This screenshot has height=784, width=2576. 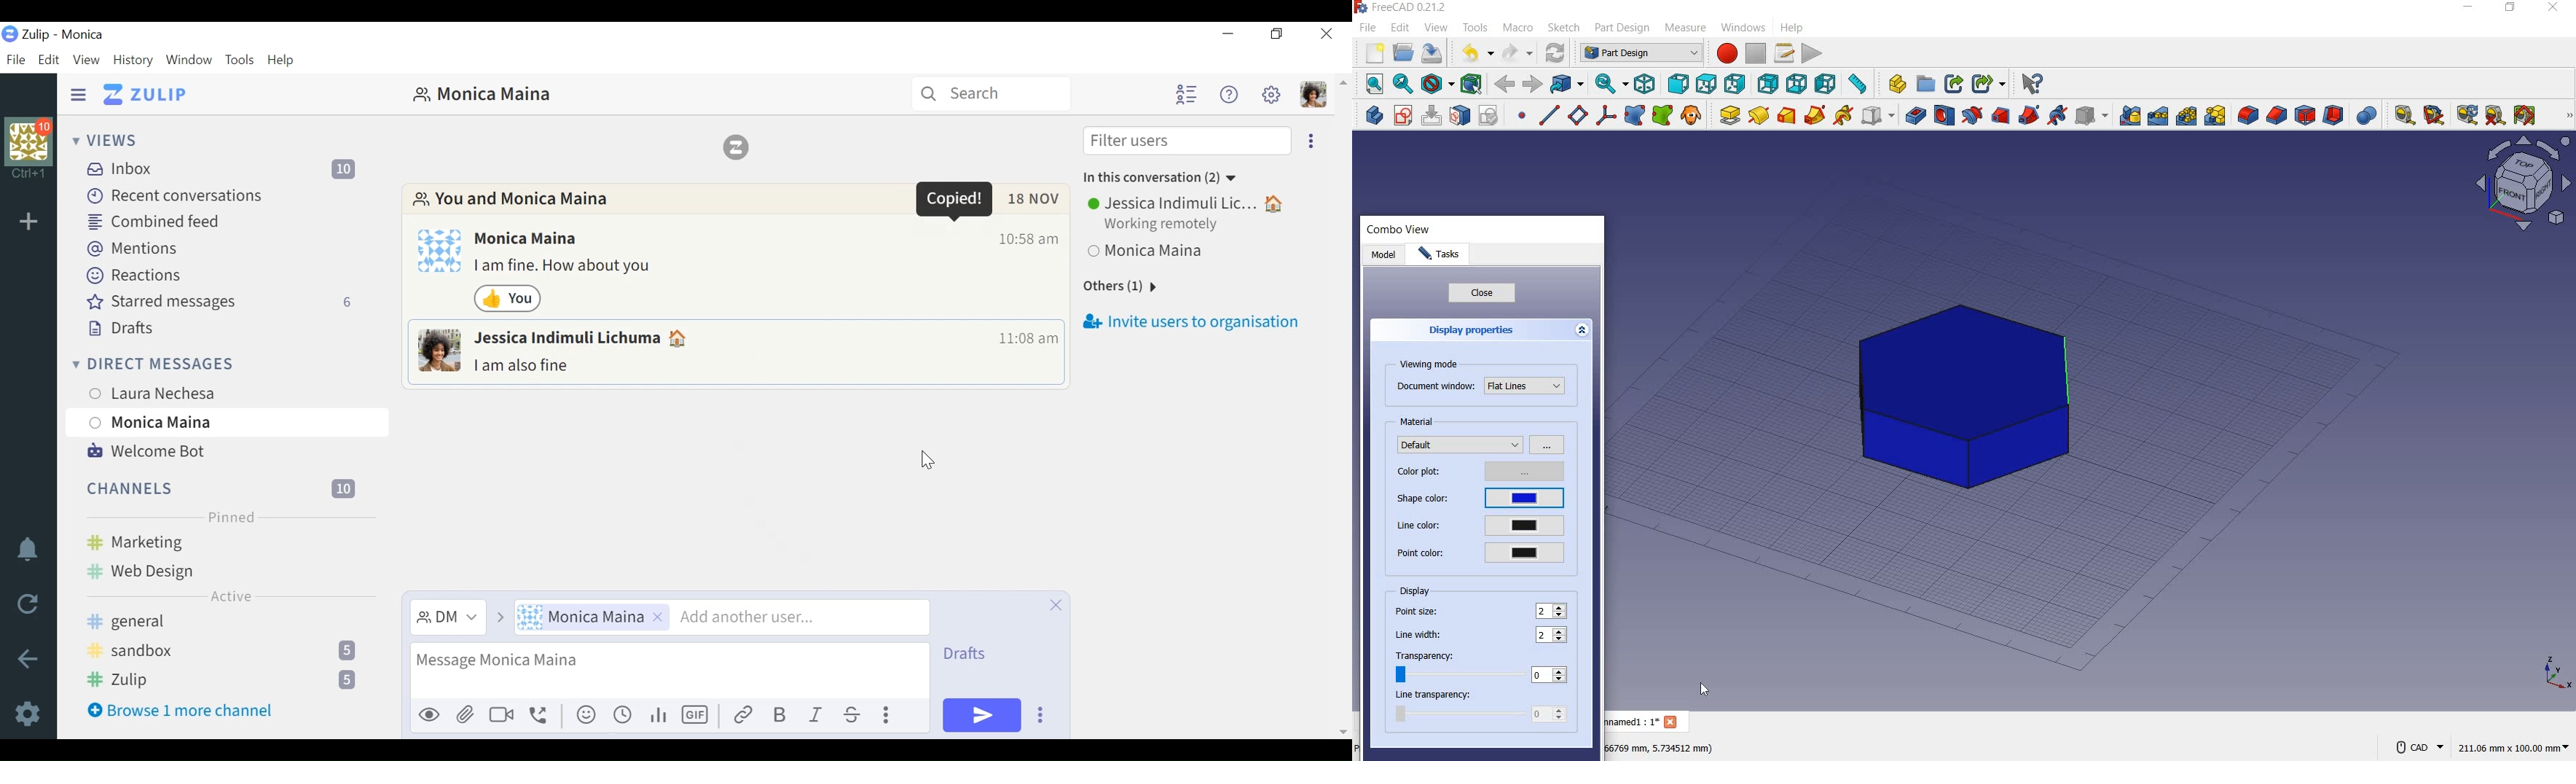 I want to click on x,y,z points, so click(x=2556, y=678).